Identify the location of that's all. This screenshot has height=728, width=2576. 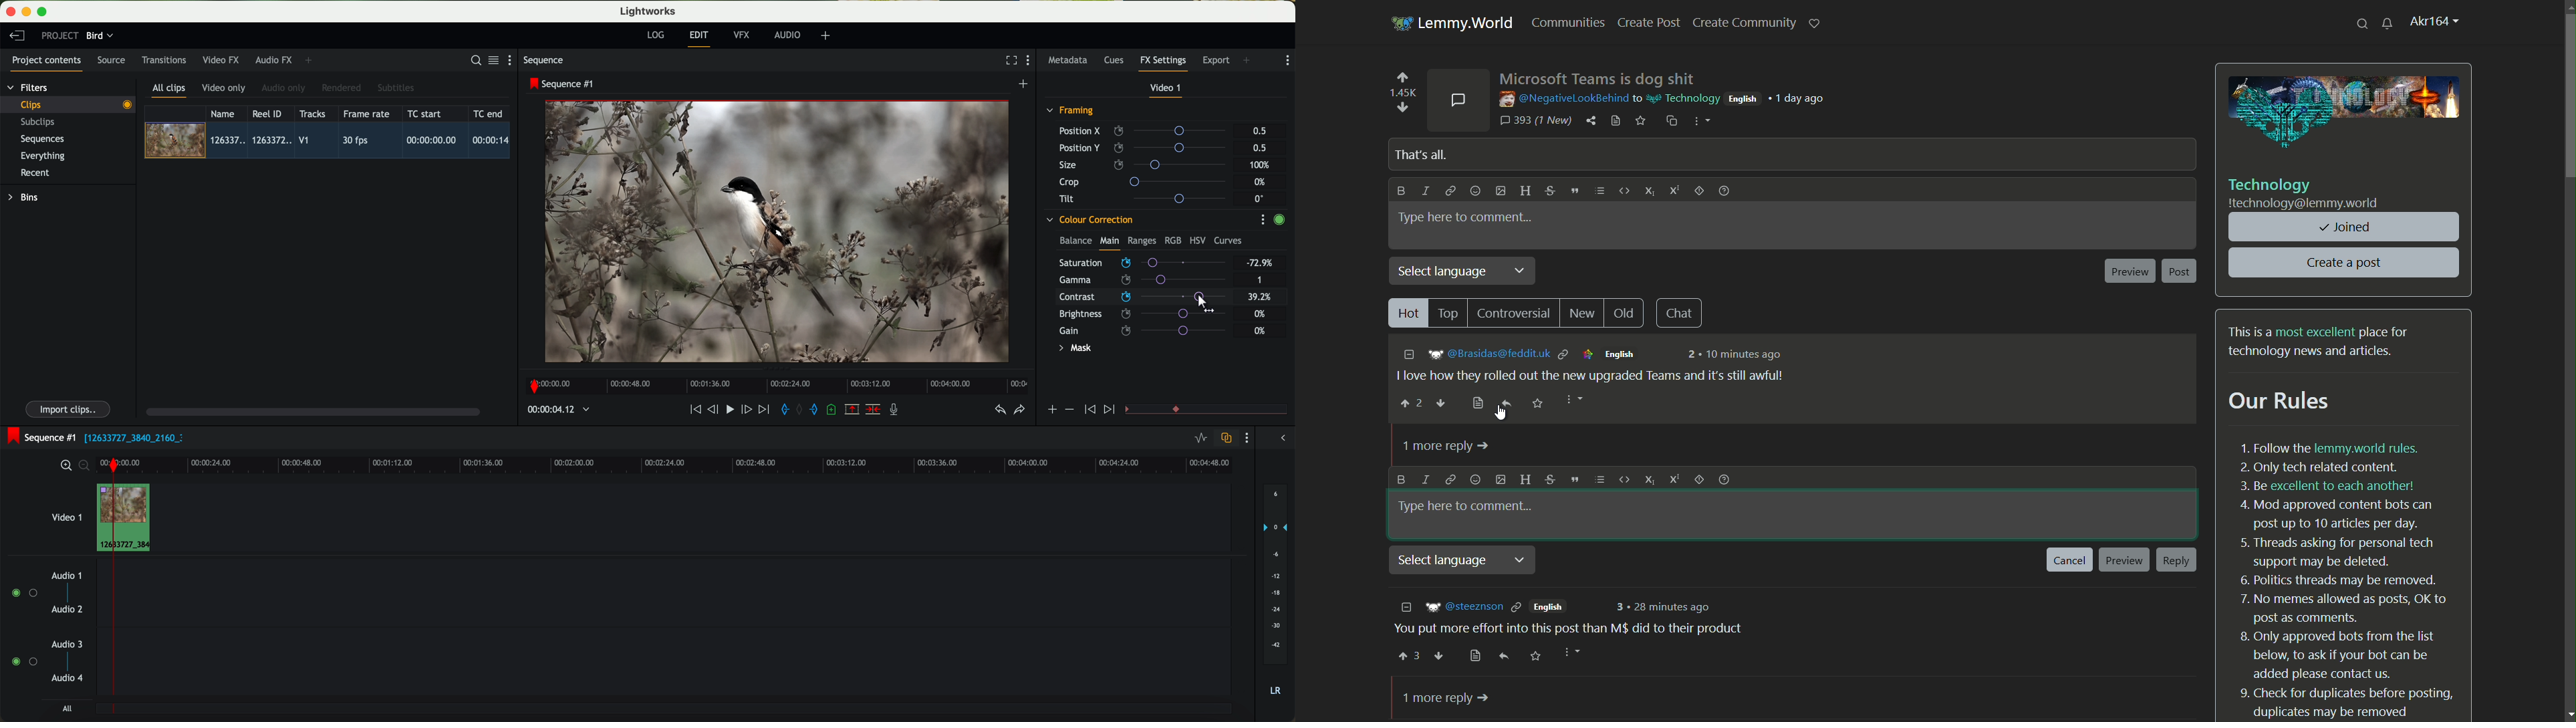
(1418, 154).